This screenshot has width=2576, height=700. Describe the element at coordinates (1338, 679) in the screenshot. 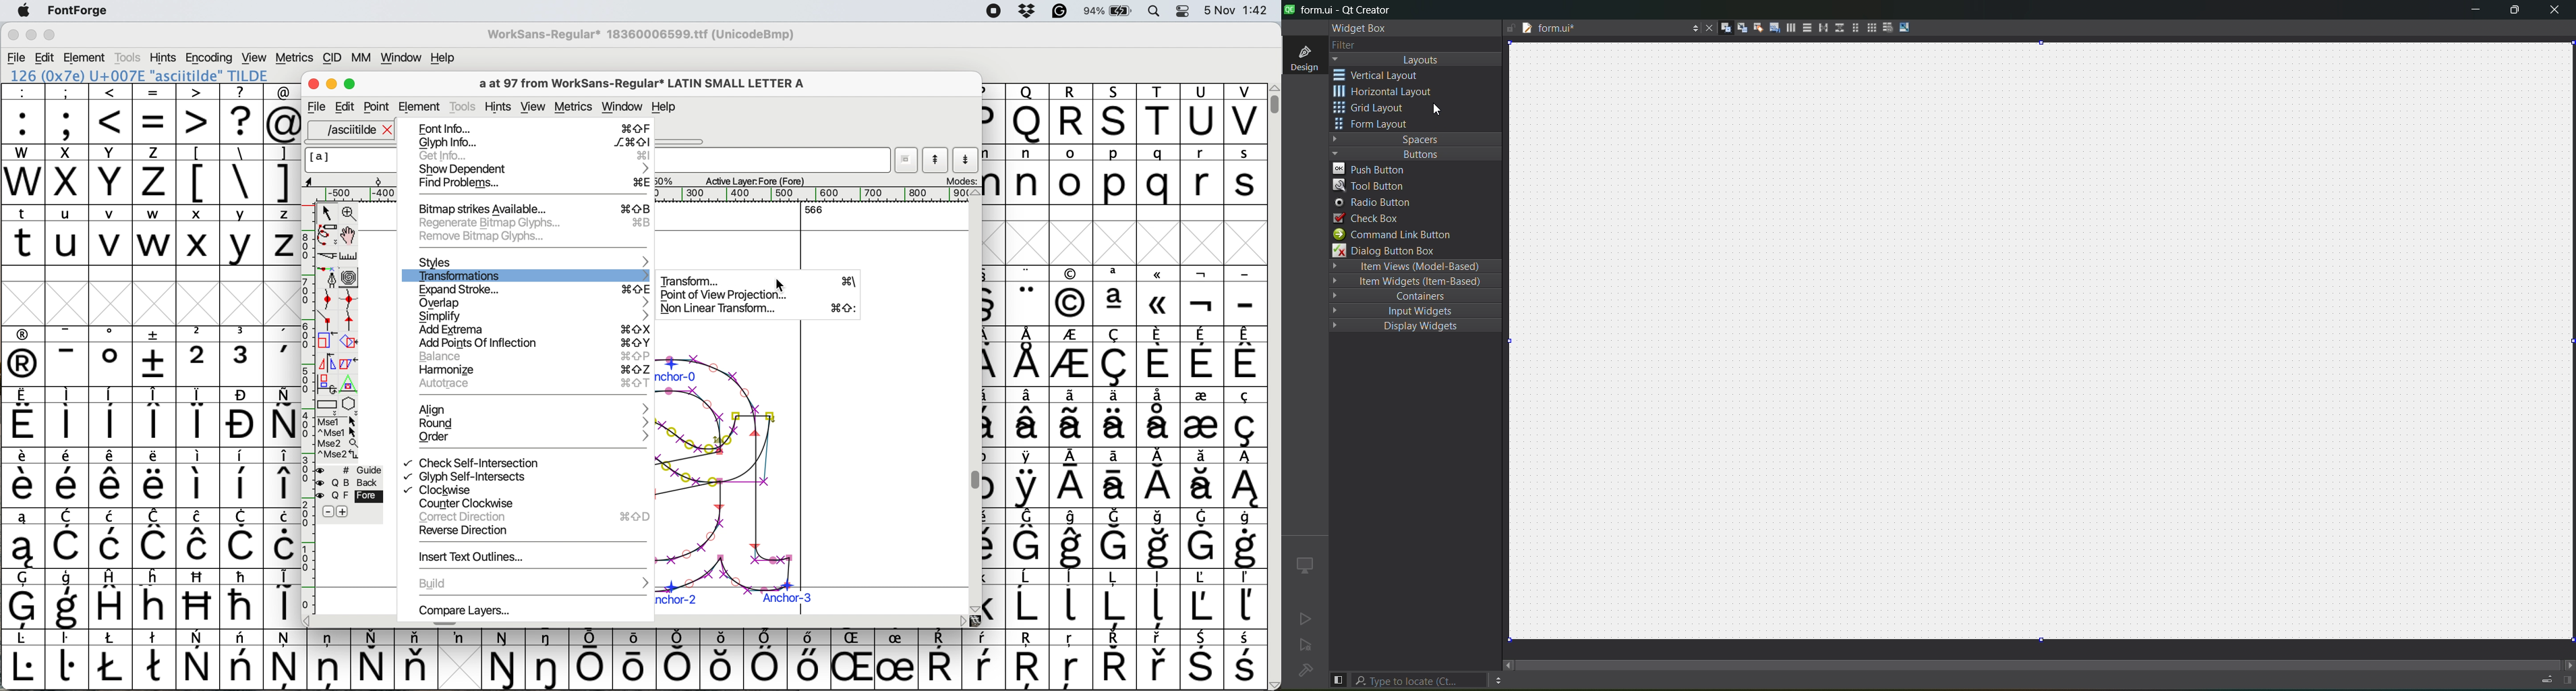

I see `show/hide left pane` at that location.